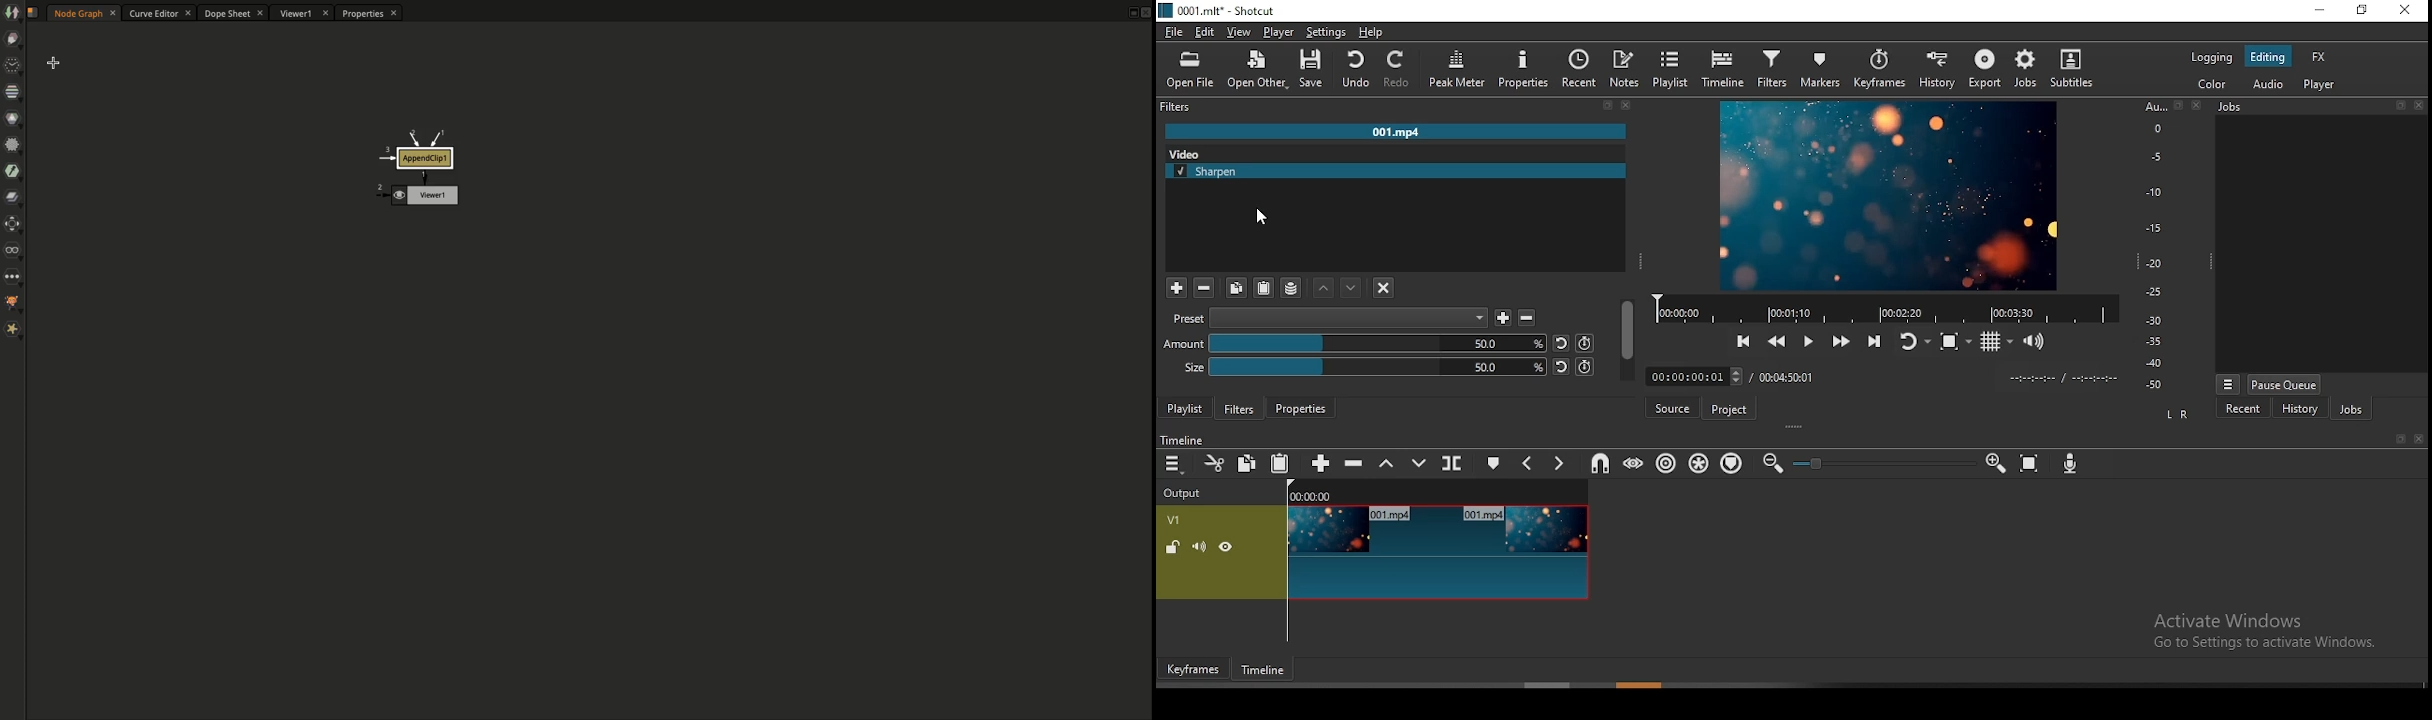  Describe the element at coordinates (1243, 408) in the screenshot. I see `filters` at that location.